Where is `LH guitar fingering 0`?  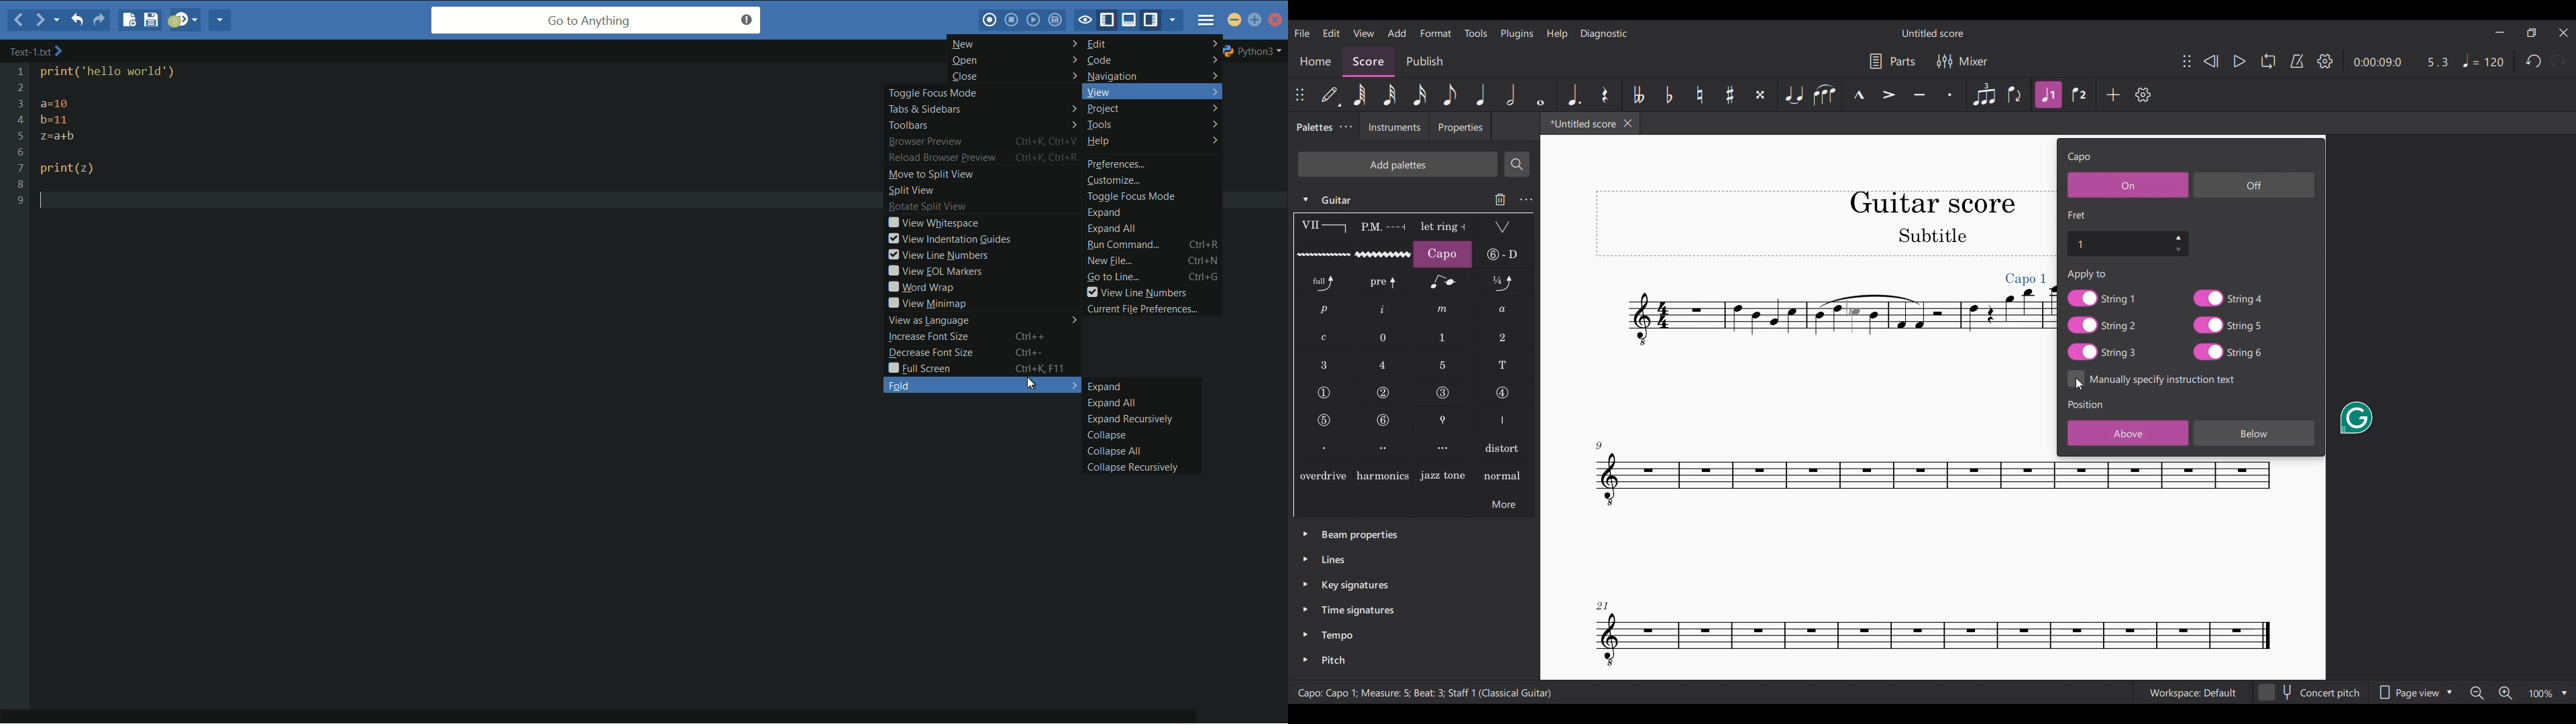
LH guitar fingering 0 is located at coordinates (1384, 337).